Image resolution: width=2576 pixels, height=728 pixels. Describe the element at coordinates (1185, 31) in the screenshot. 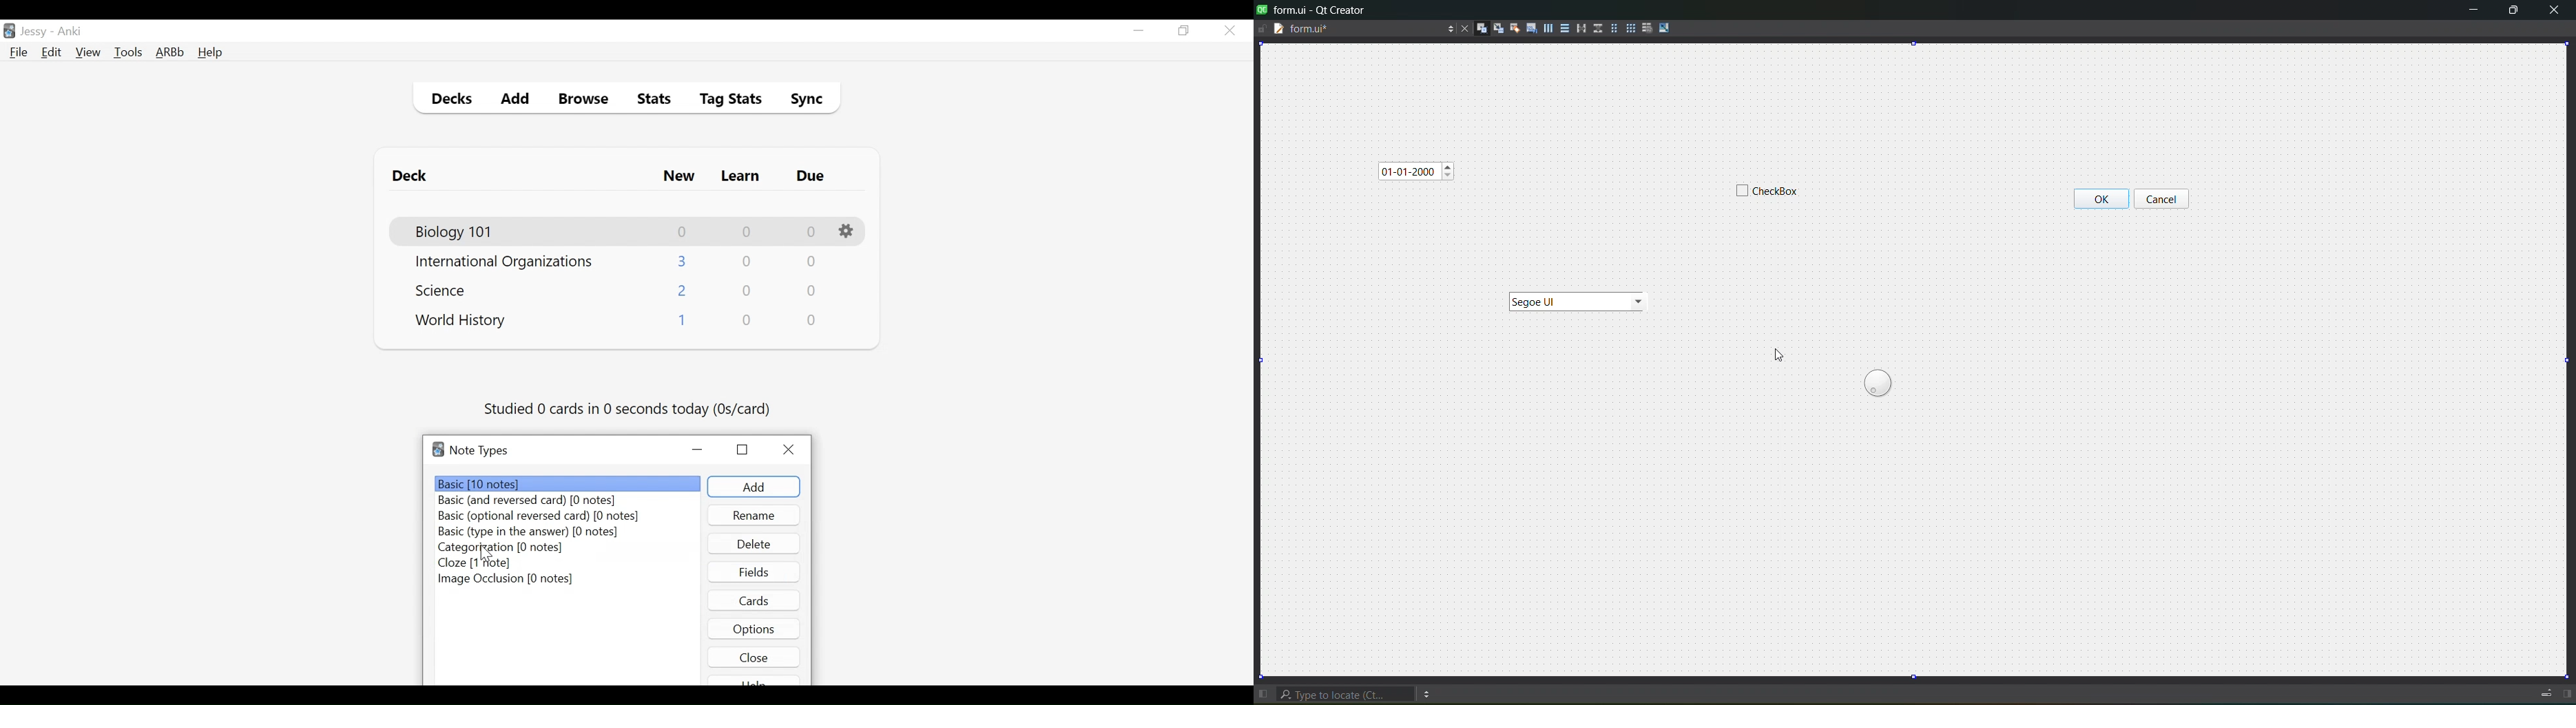

I see `Restore` at that location.